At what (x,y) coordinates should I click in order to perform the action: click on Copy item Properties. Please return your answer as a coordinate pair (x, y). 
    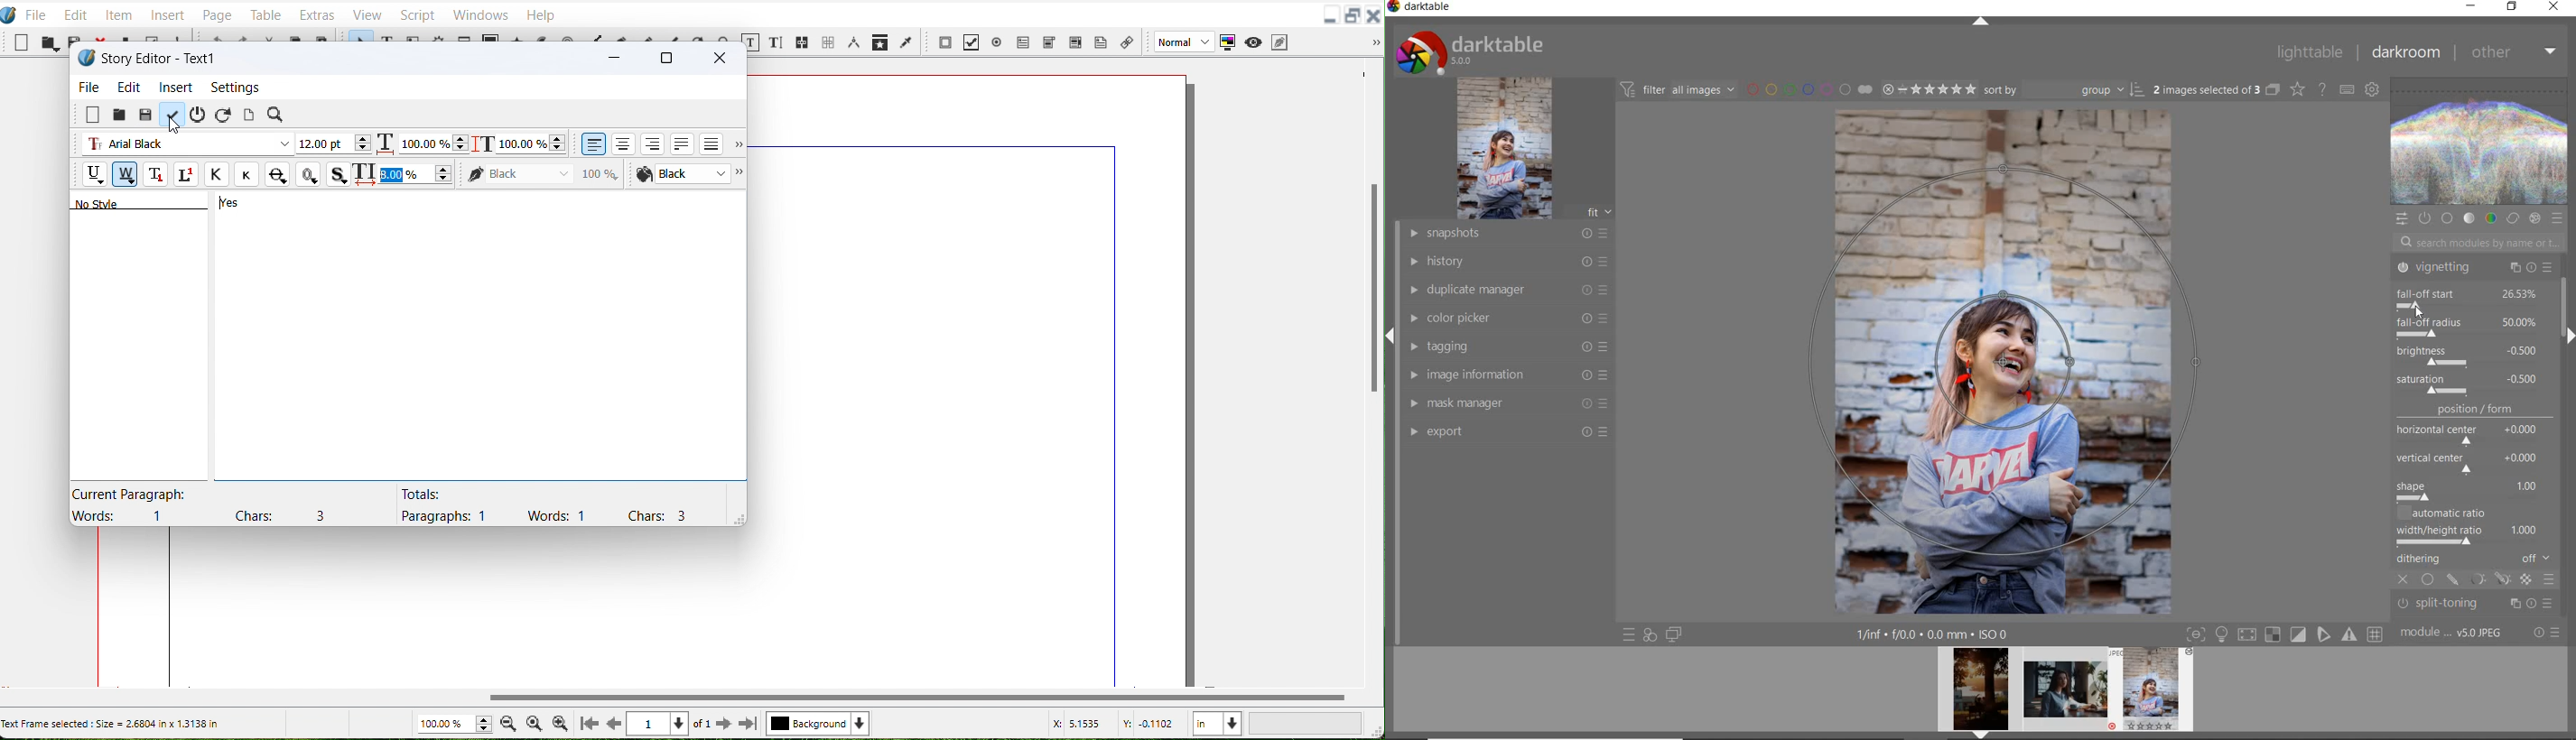
    Looking at the image, I should click on (881, 42).